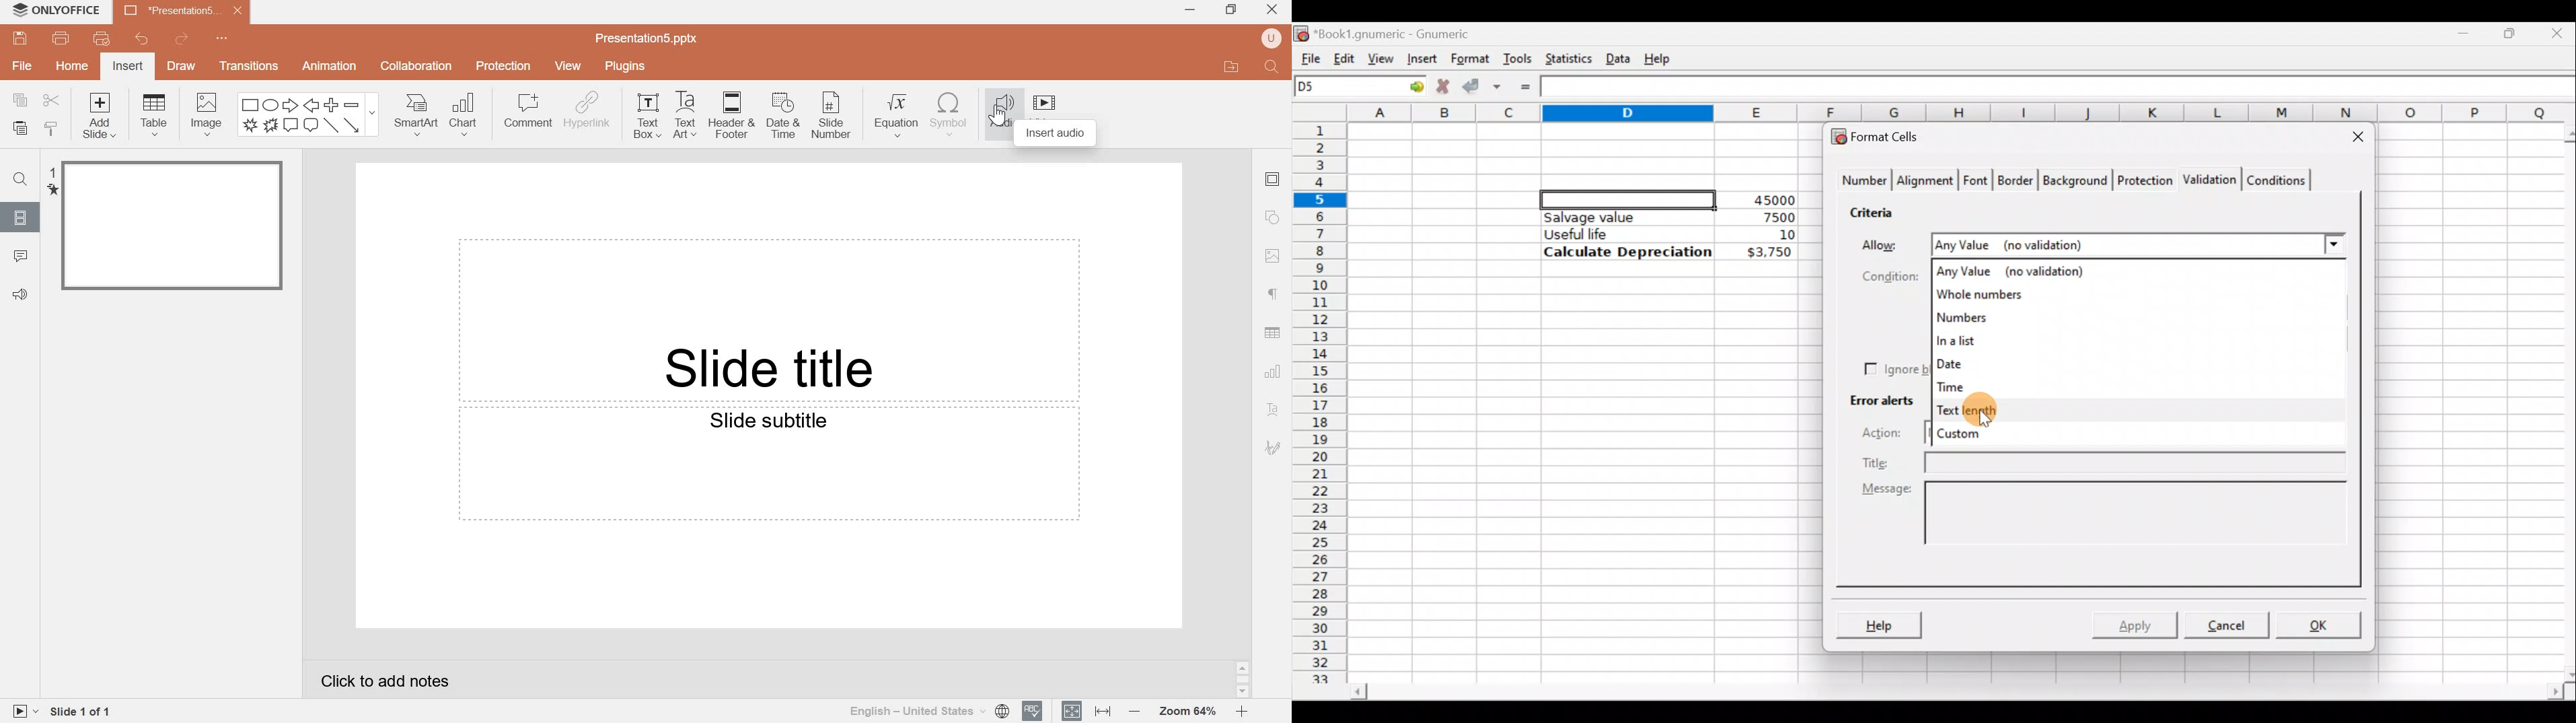  I want to click on Message, so click(2108, 528).